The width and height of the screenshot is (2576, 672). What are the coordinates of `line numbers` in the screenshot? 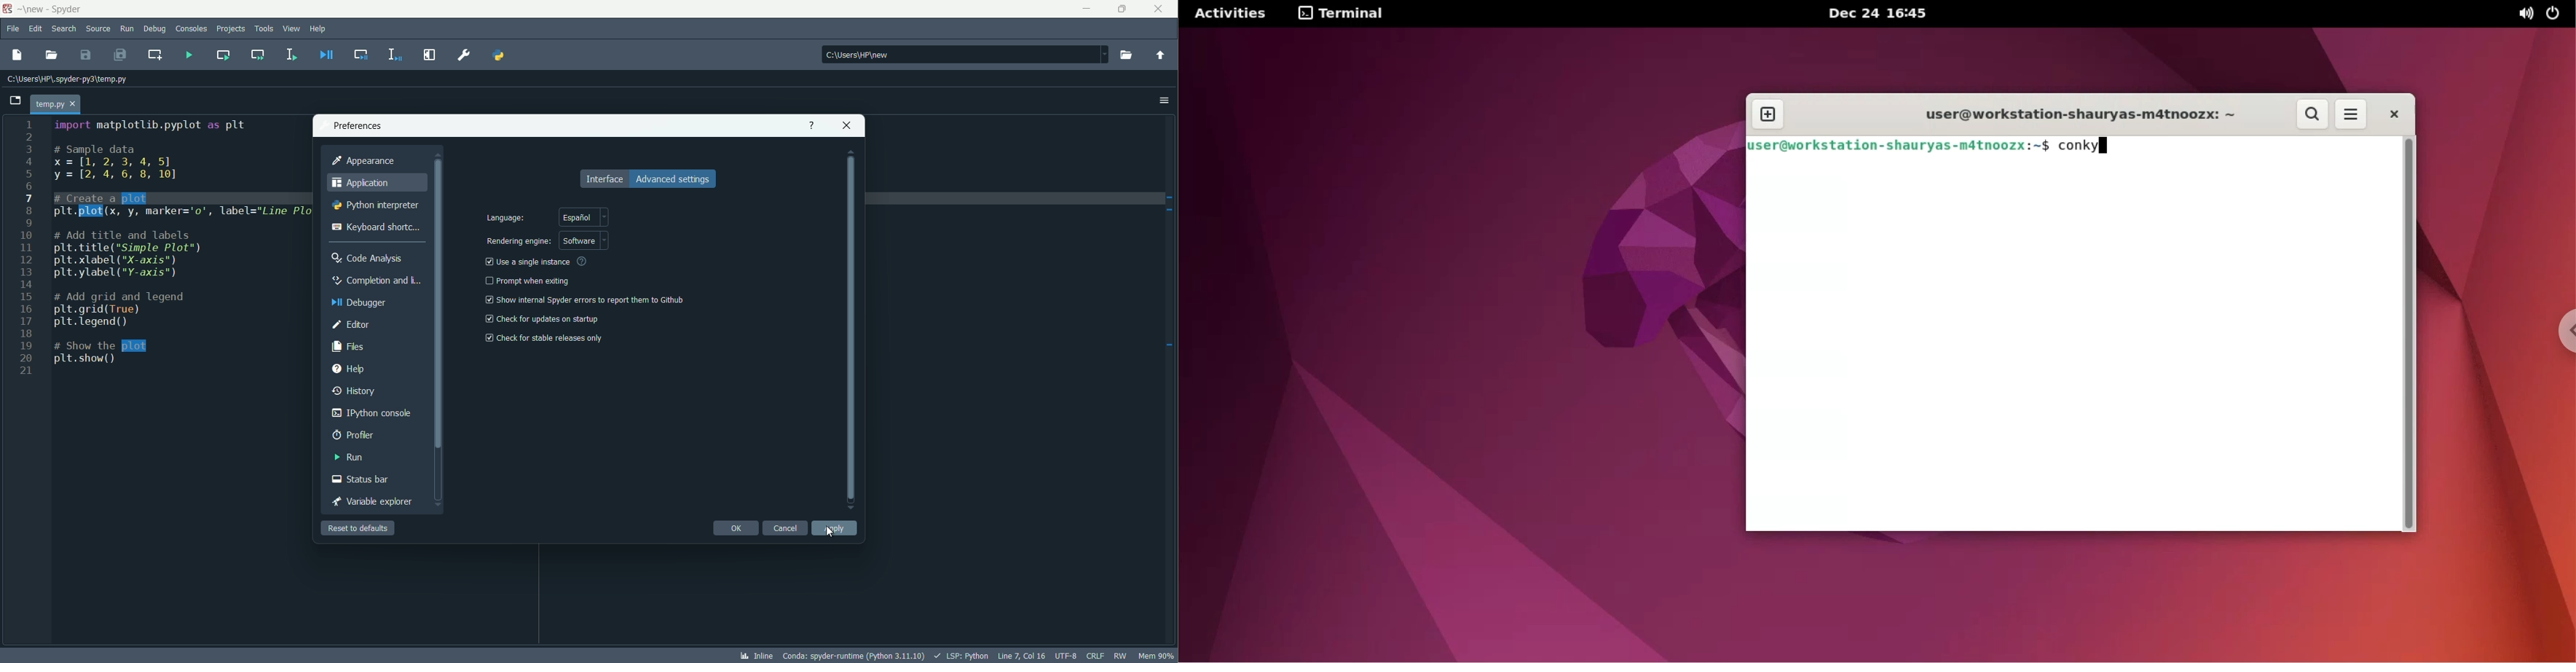 It's located at (27, 250).